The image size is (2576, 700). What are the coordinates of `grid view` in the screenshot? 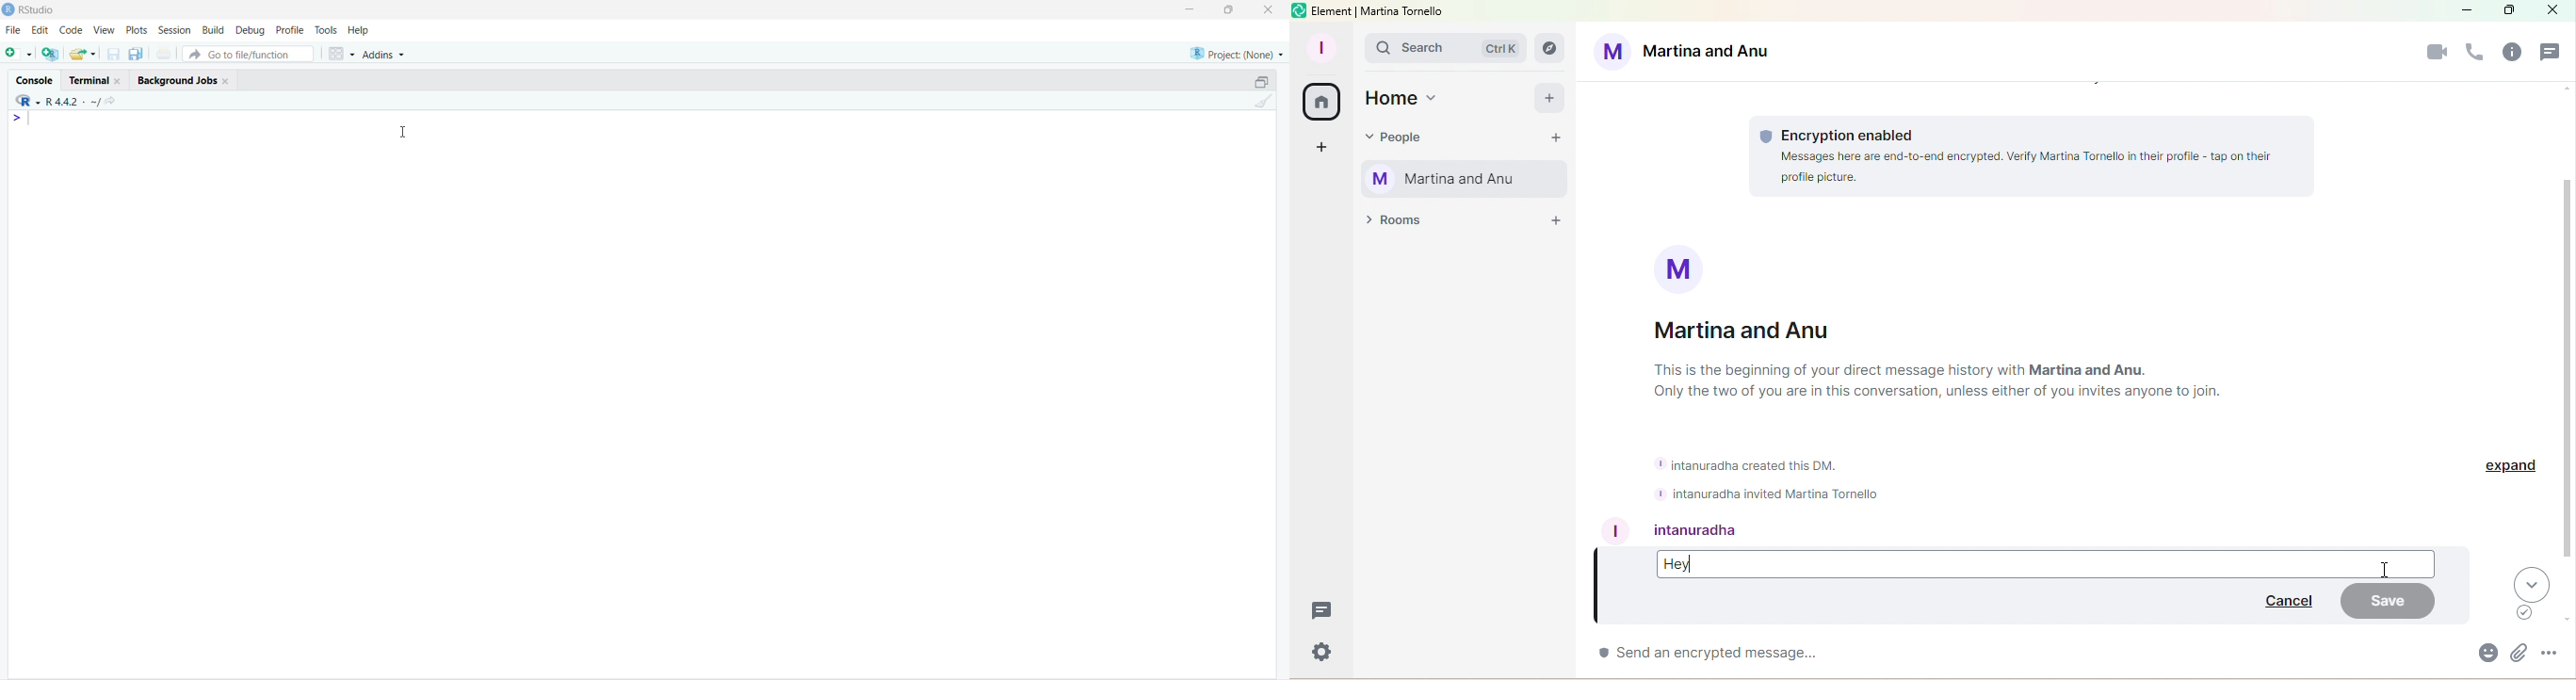 It's located at (342, 54).